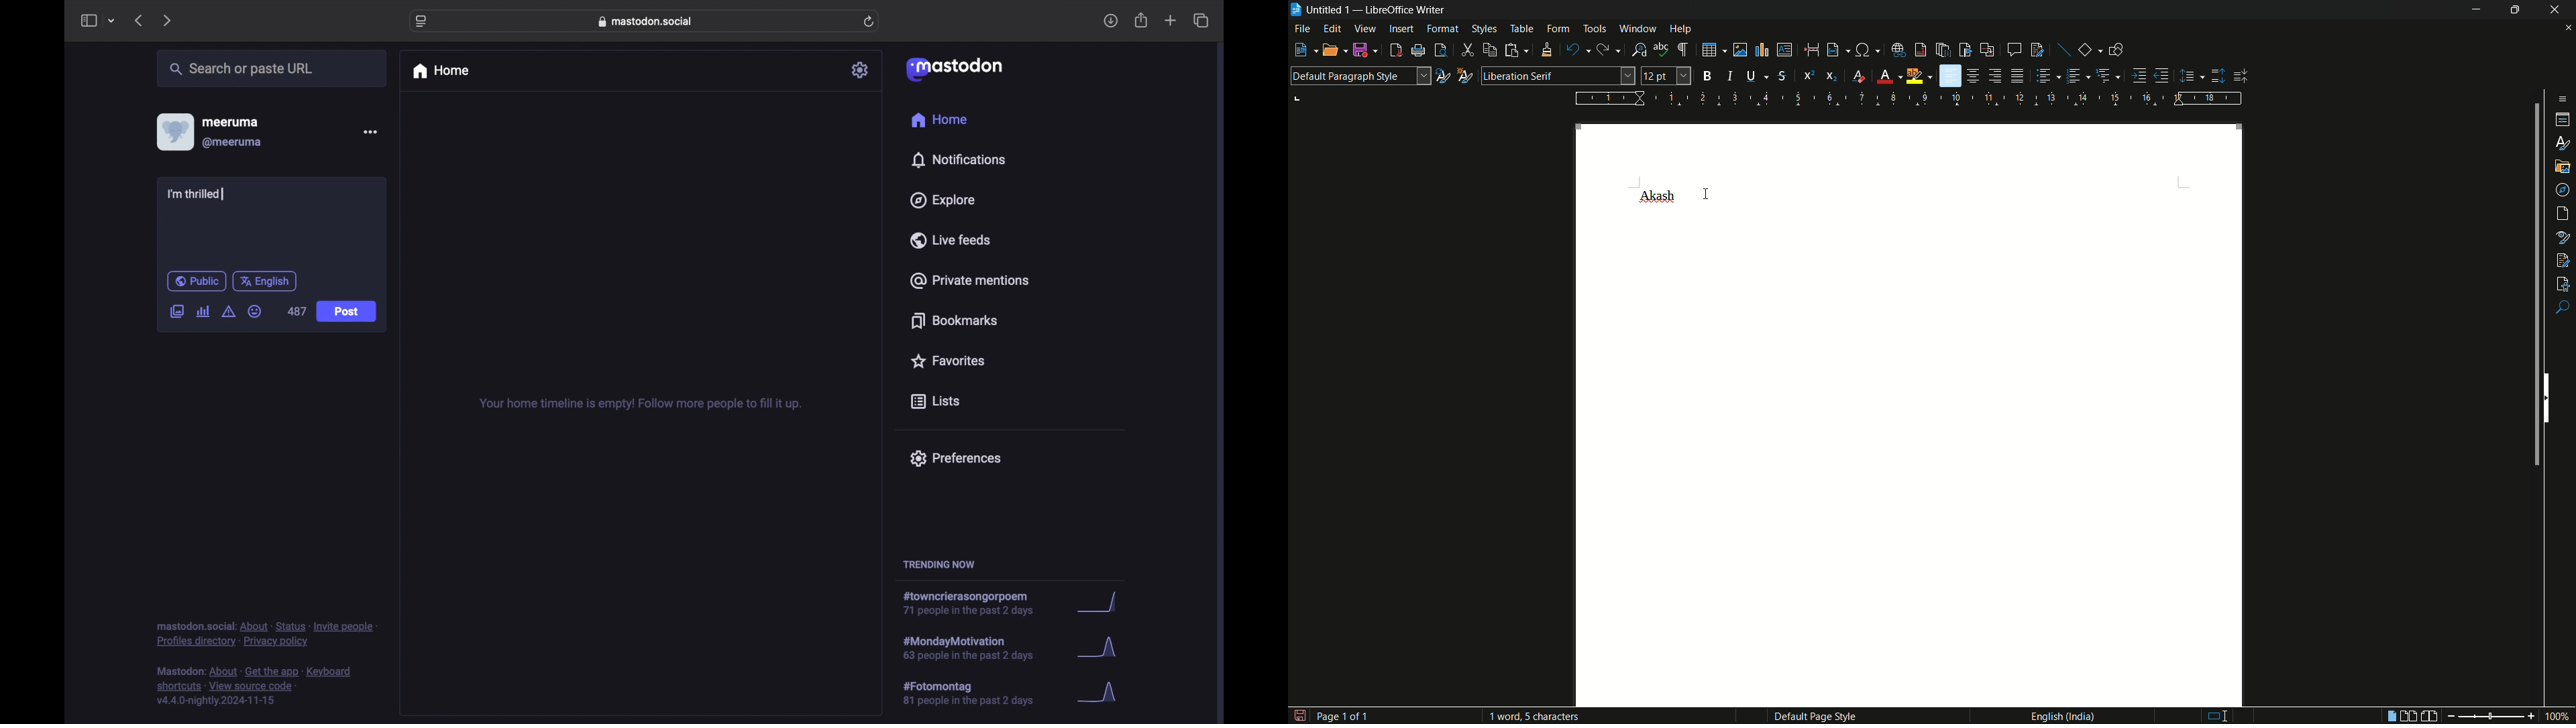 This screenshot has height=728, width=2576. Describe the element at coordinates (138, 20) in the screenshot. I see `previous` at that location.